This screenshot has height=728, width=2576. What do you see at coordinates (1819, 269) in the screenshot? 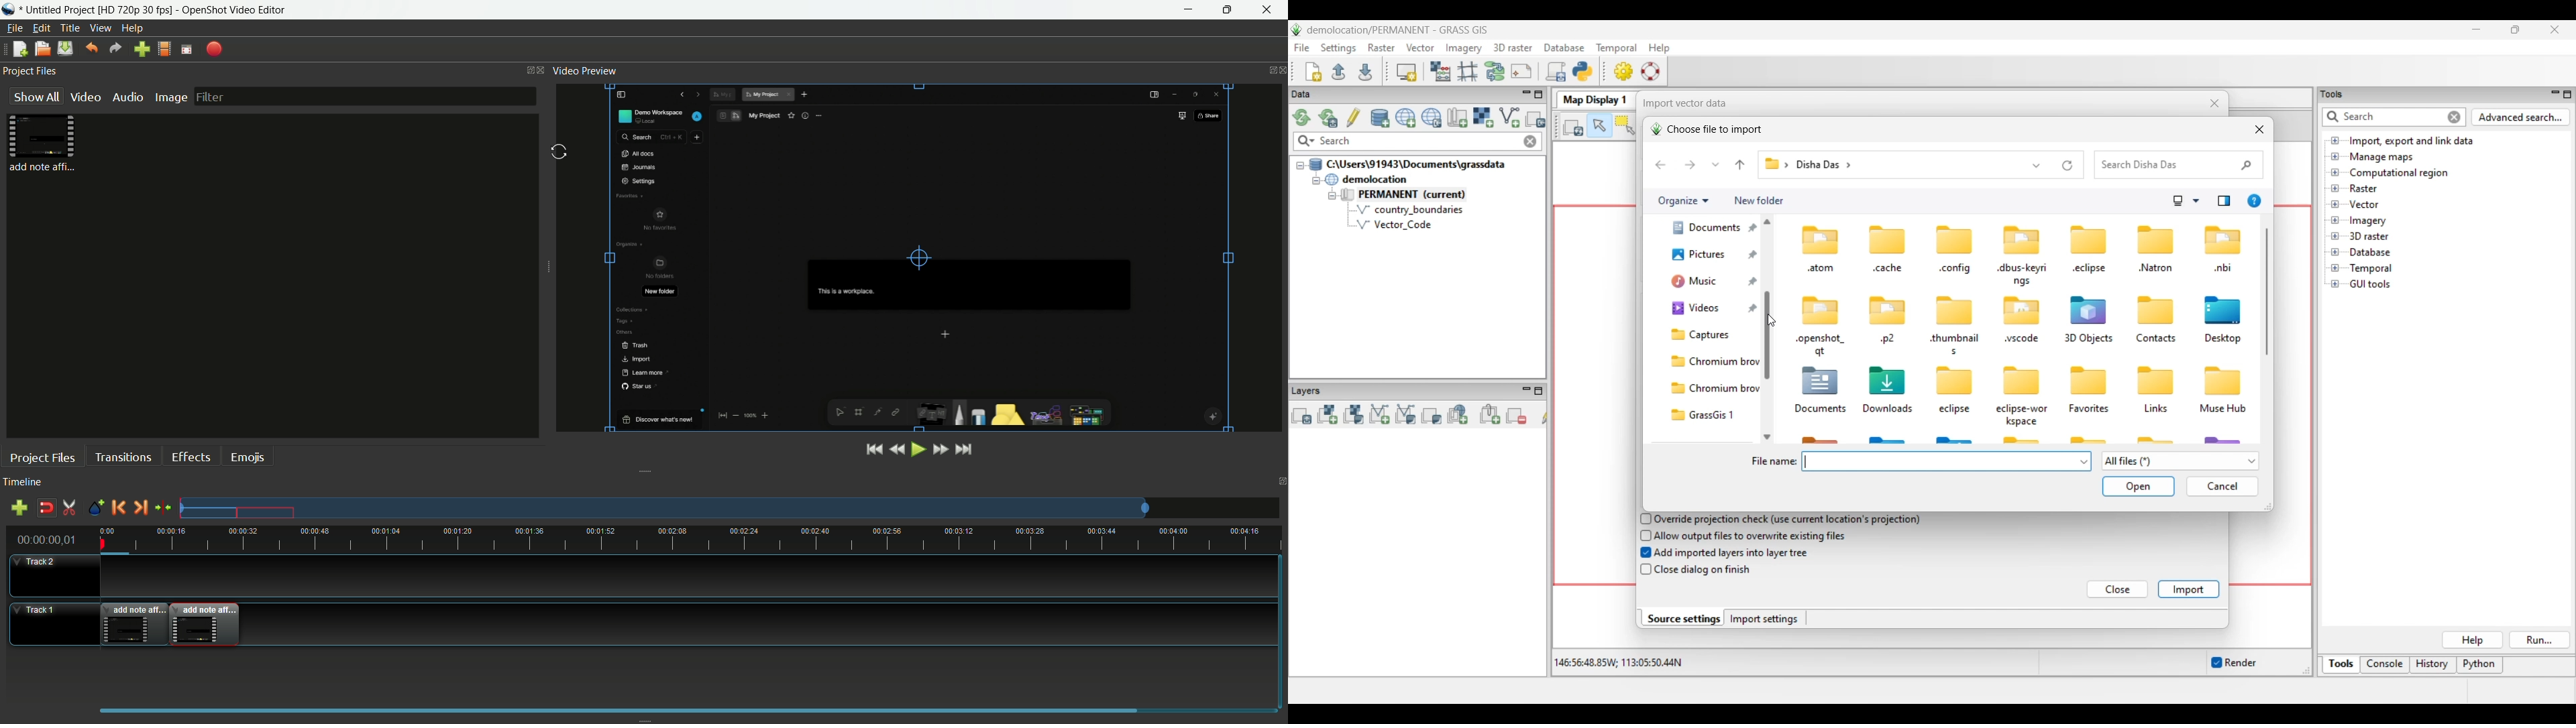
I see `atom` at bounding box center [1819, 269].